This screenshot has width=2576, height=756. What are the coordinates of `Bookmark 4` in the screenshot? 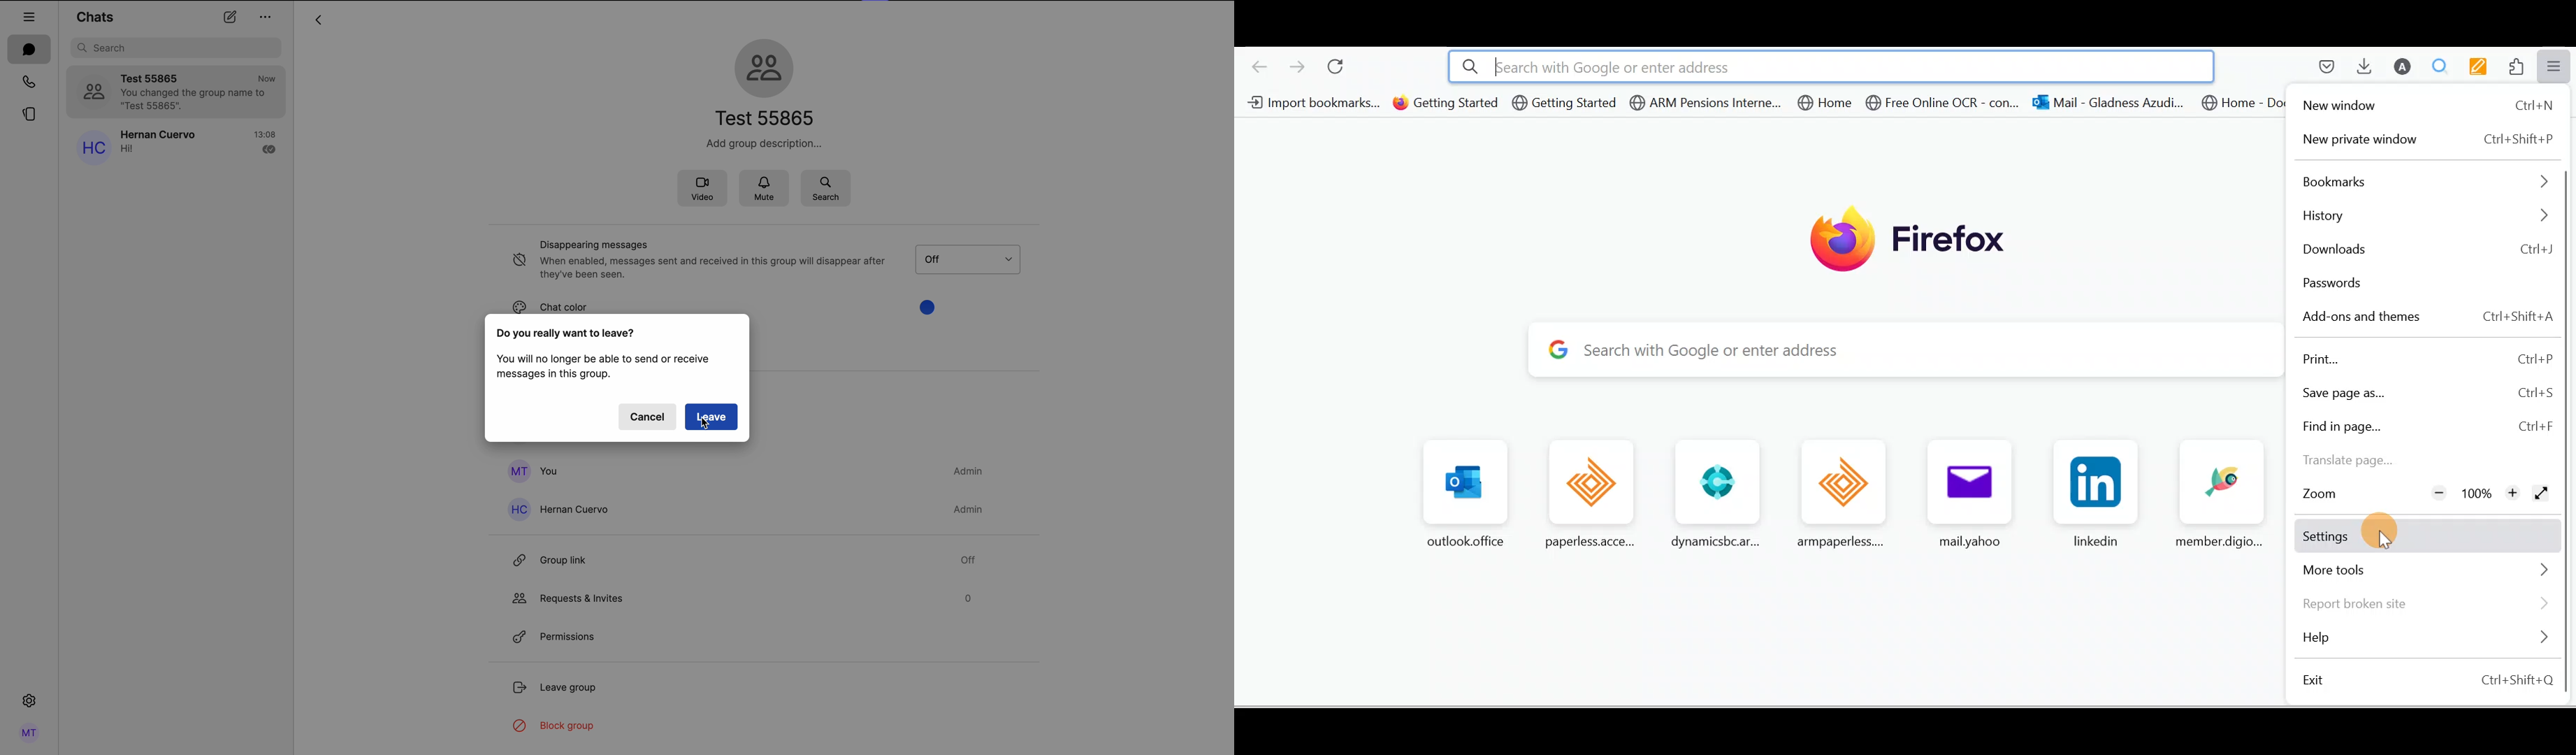 It's located at (1705, 102).